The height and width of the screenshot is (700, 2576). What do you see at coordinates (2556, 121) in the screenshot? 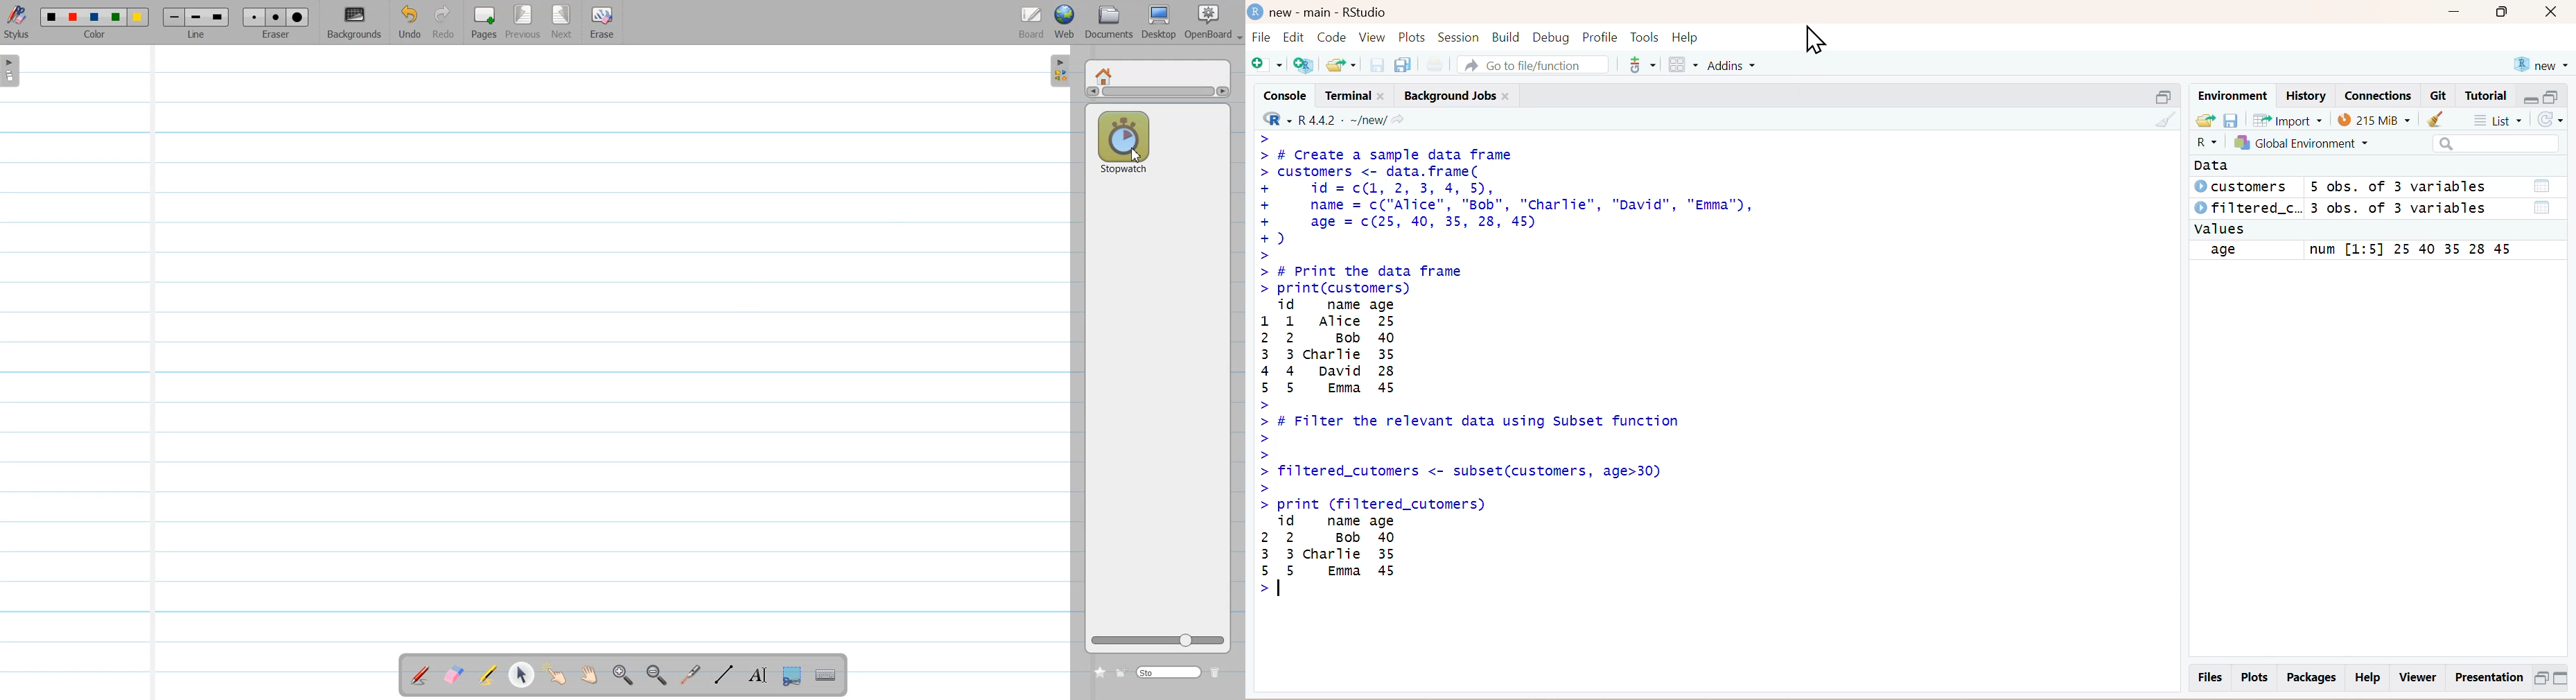
I see `refresh` at bounding box center [2556, 121].